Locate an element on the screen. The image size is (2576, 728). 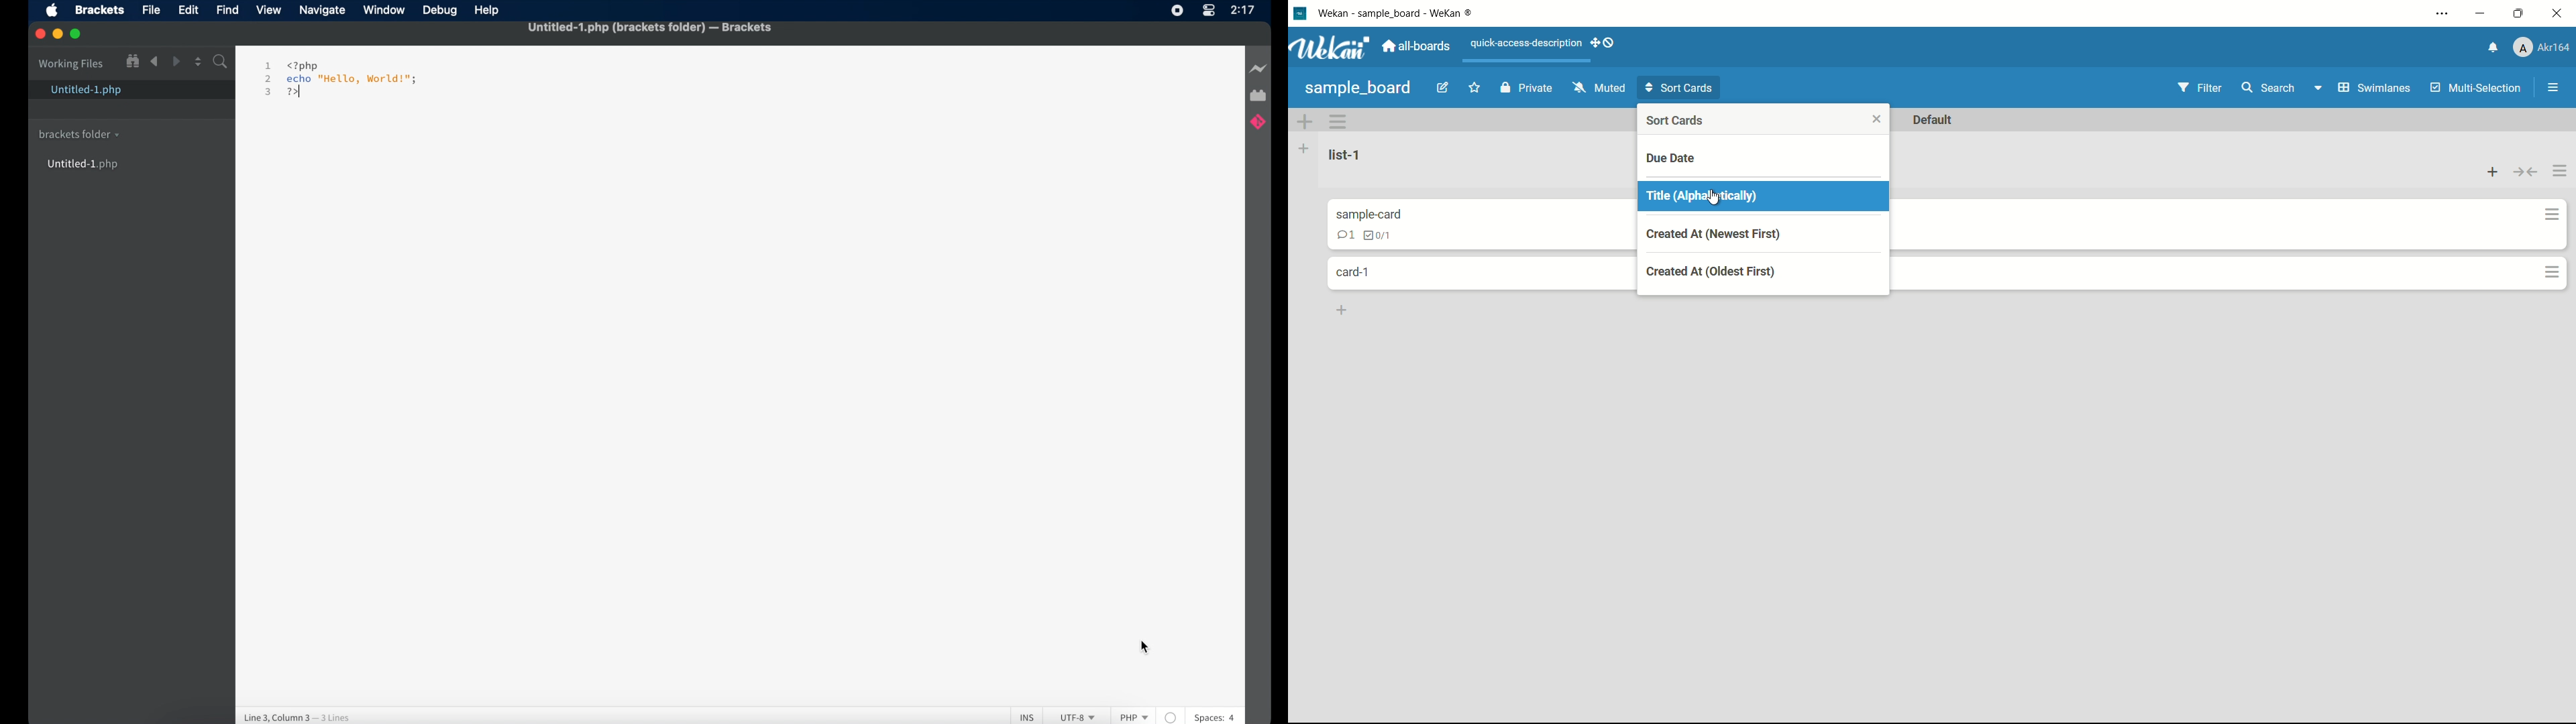
show file in tree is located at coordinates (133, 61).